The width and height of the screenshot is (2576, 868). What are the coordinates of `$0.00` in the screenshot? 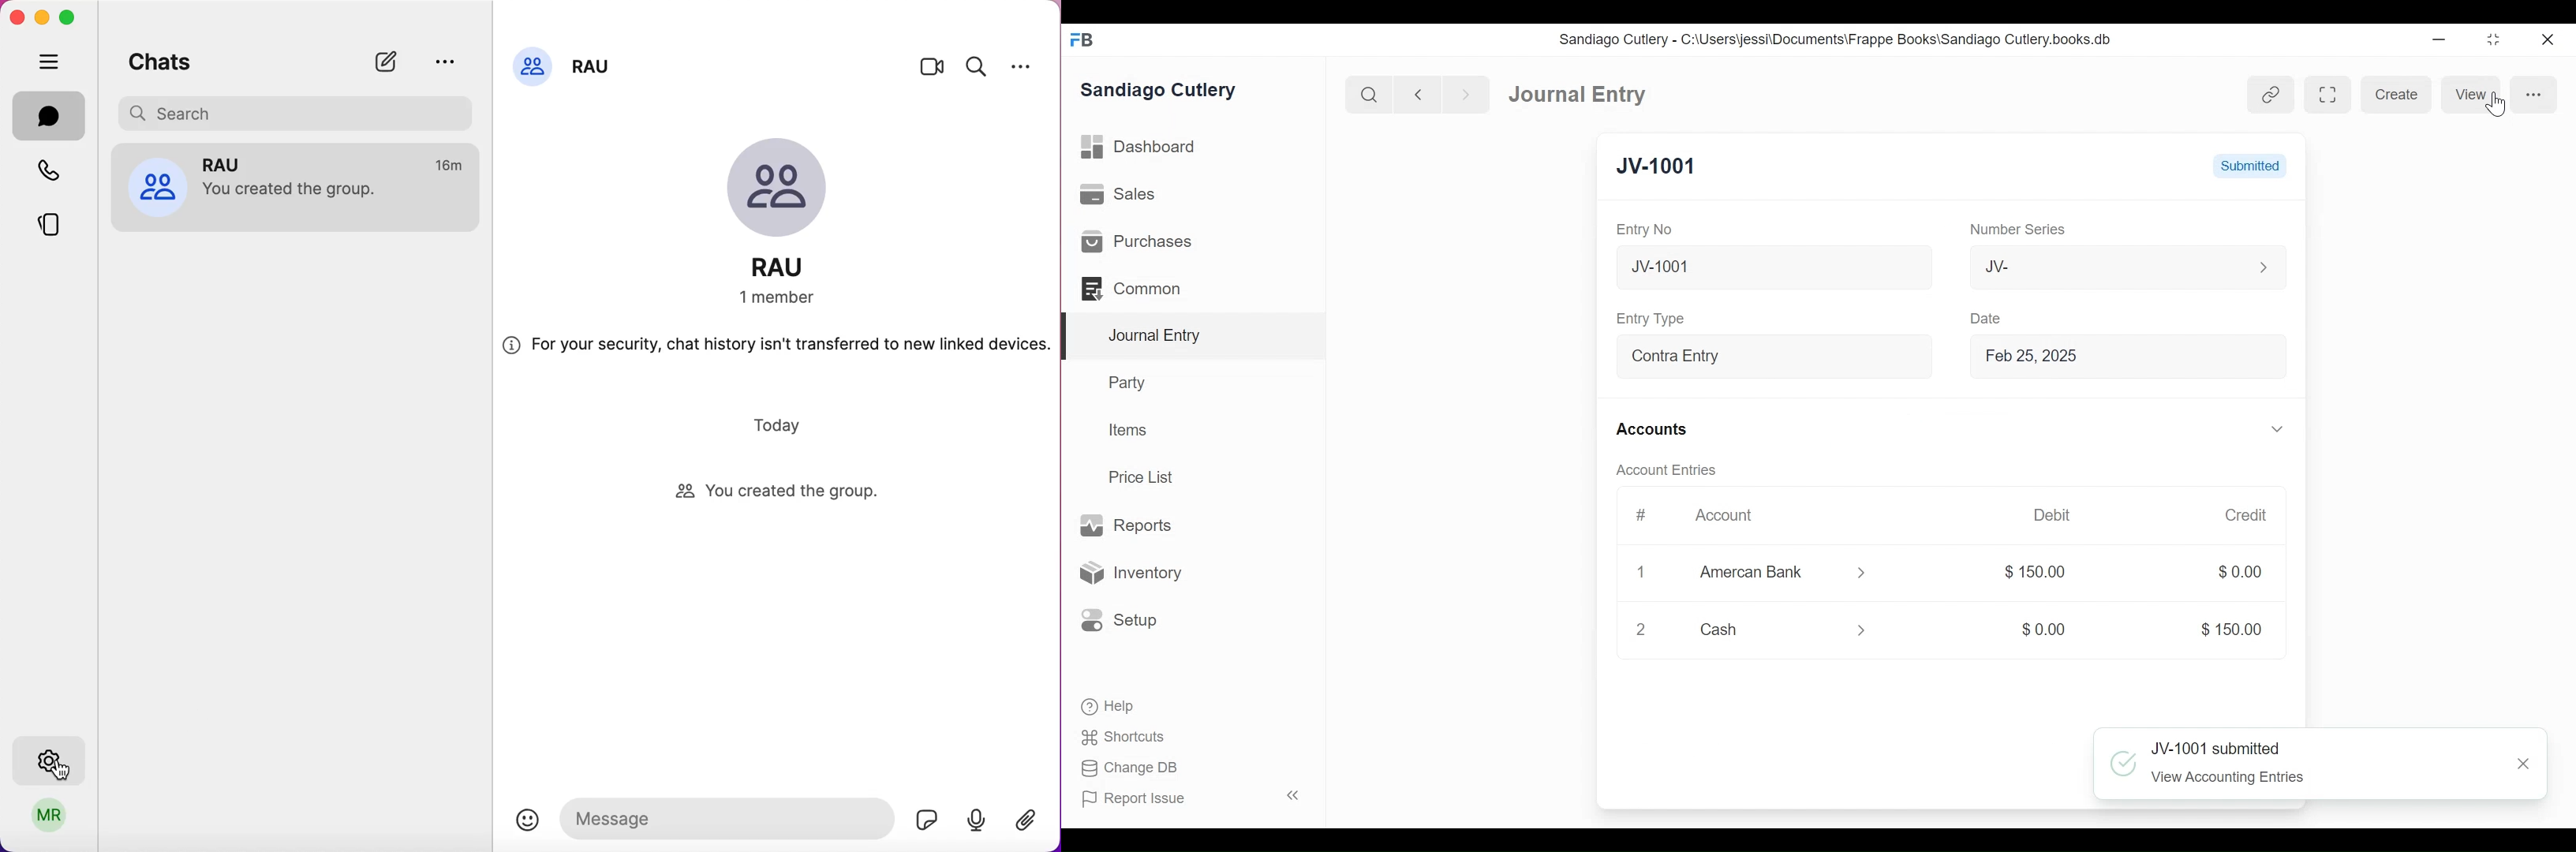 It's located at (2235, 572).